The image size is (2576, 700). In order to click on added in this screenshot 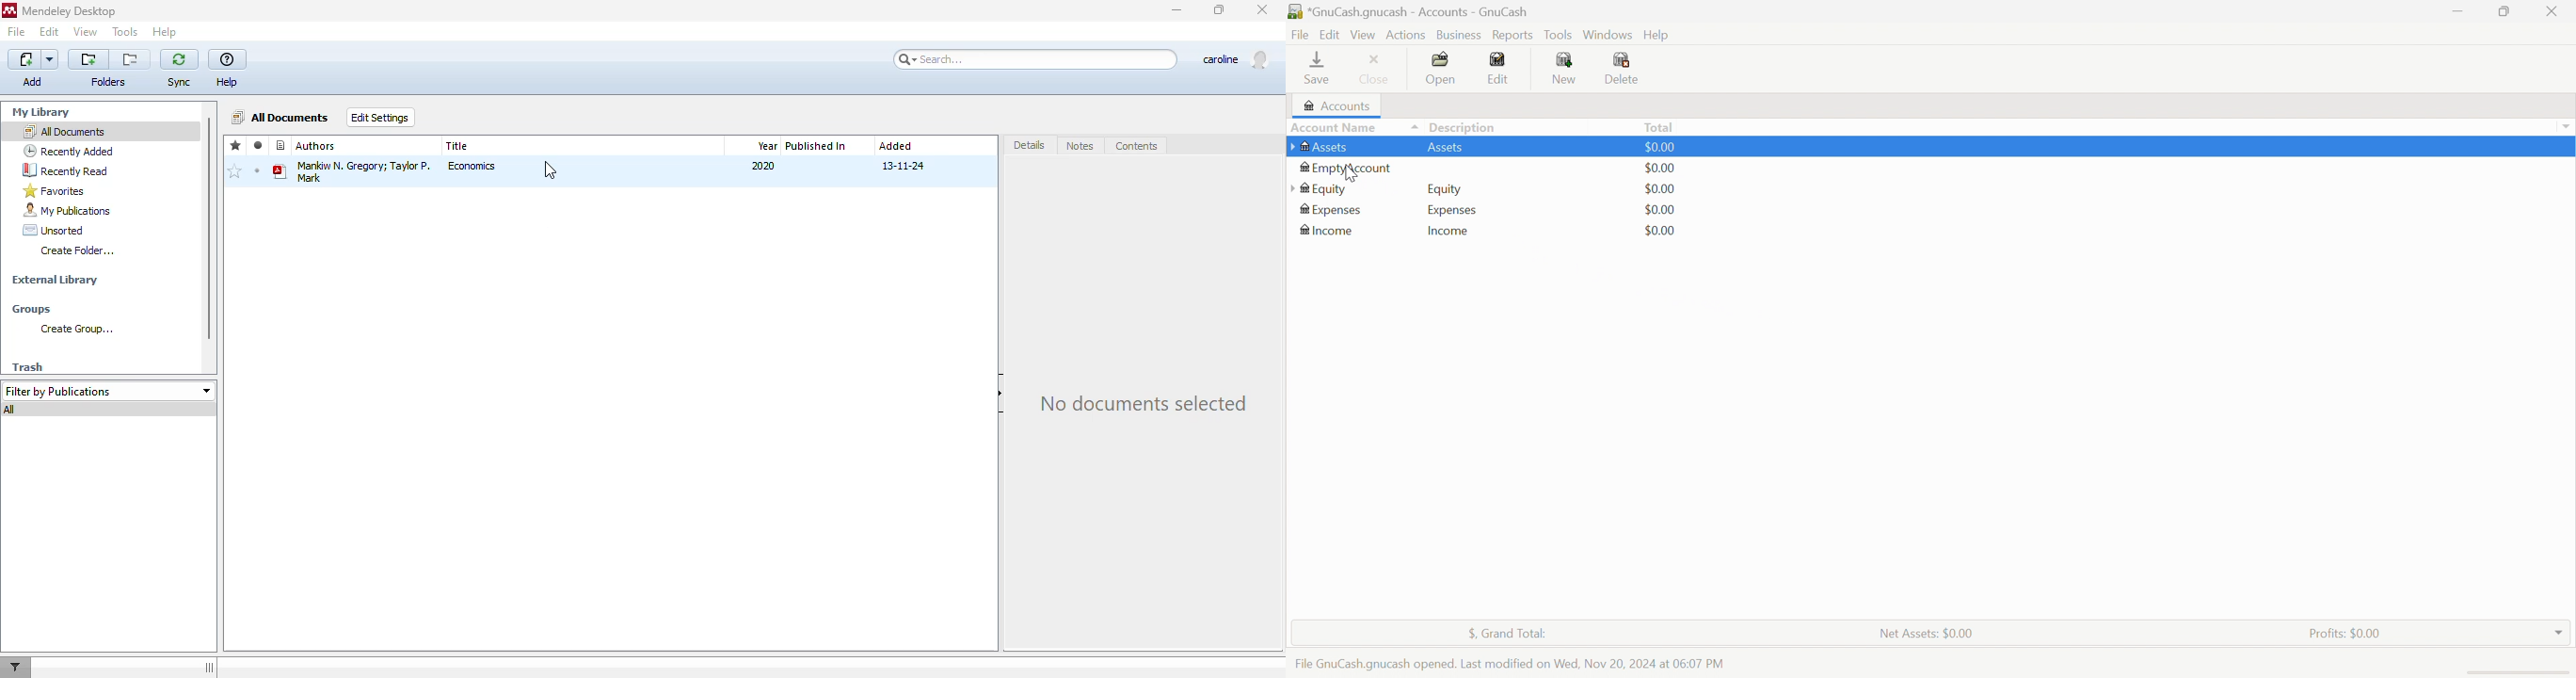, I will do `click(897, 146)`.